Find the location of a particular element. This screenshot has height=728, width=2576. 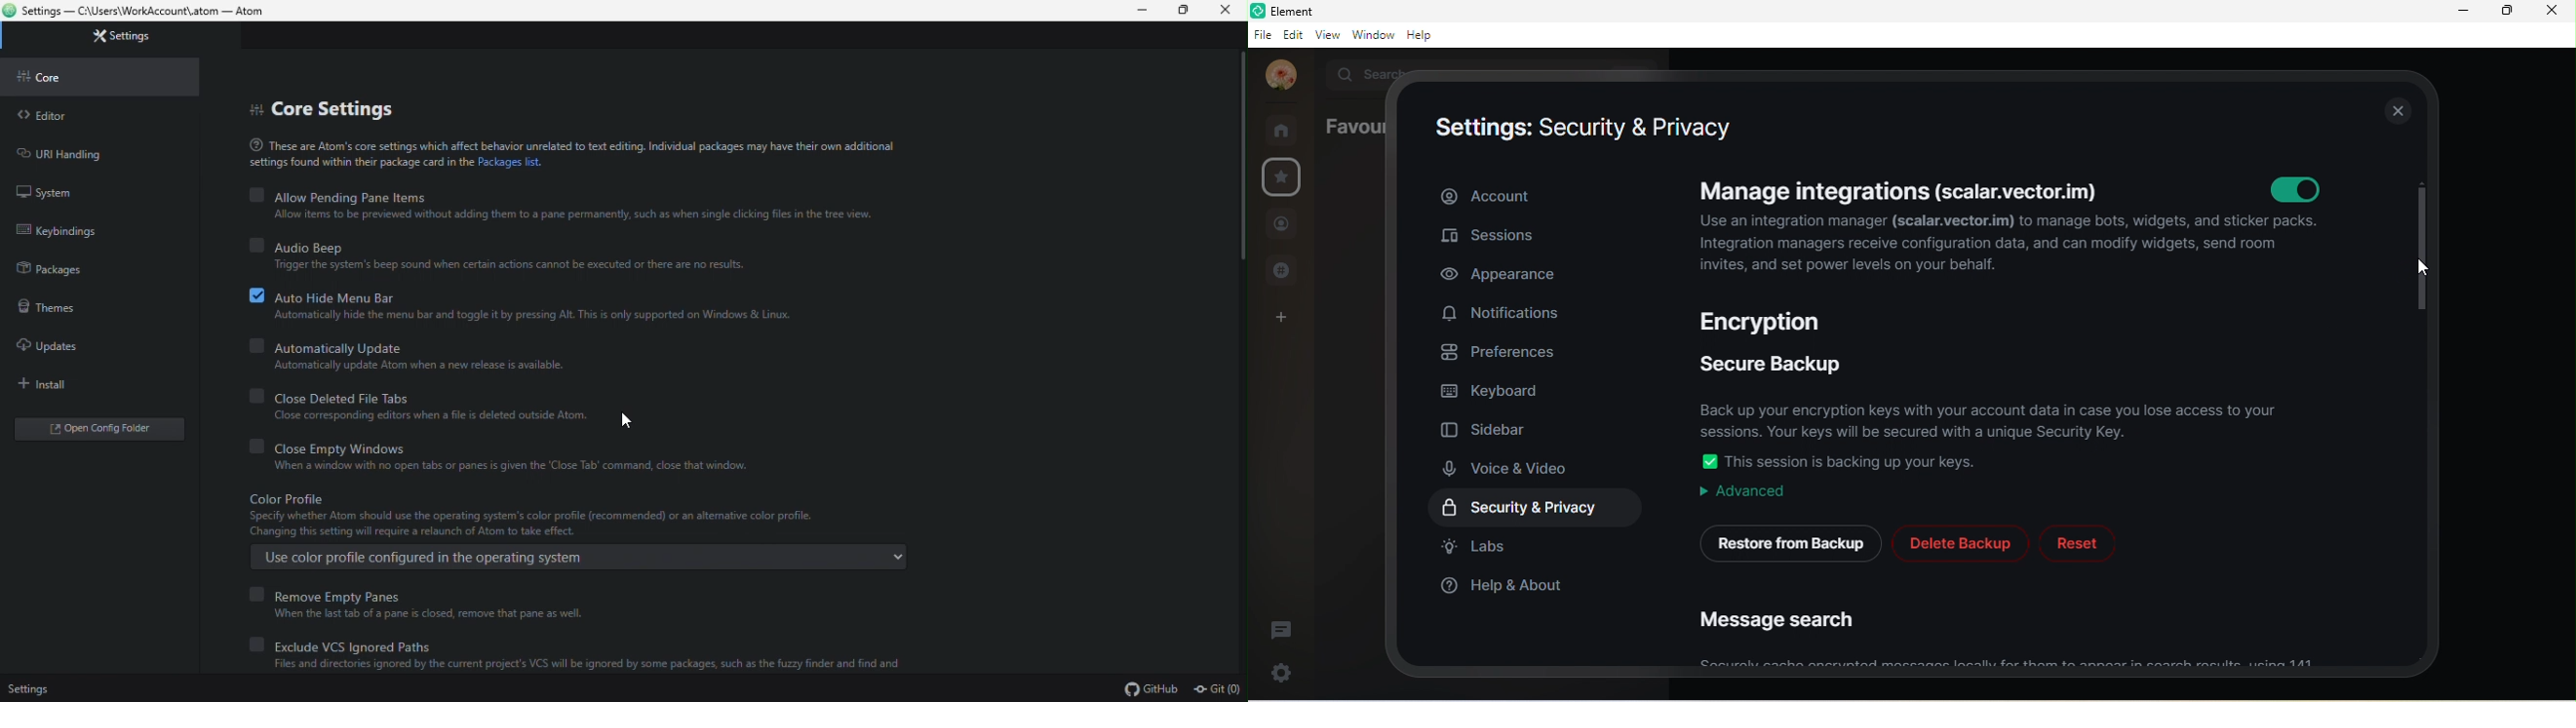

notifications is located at coordinates (1507, 314).